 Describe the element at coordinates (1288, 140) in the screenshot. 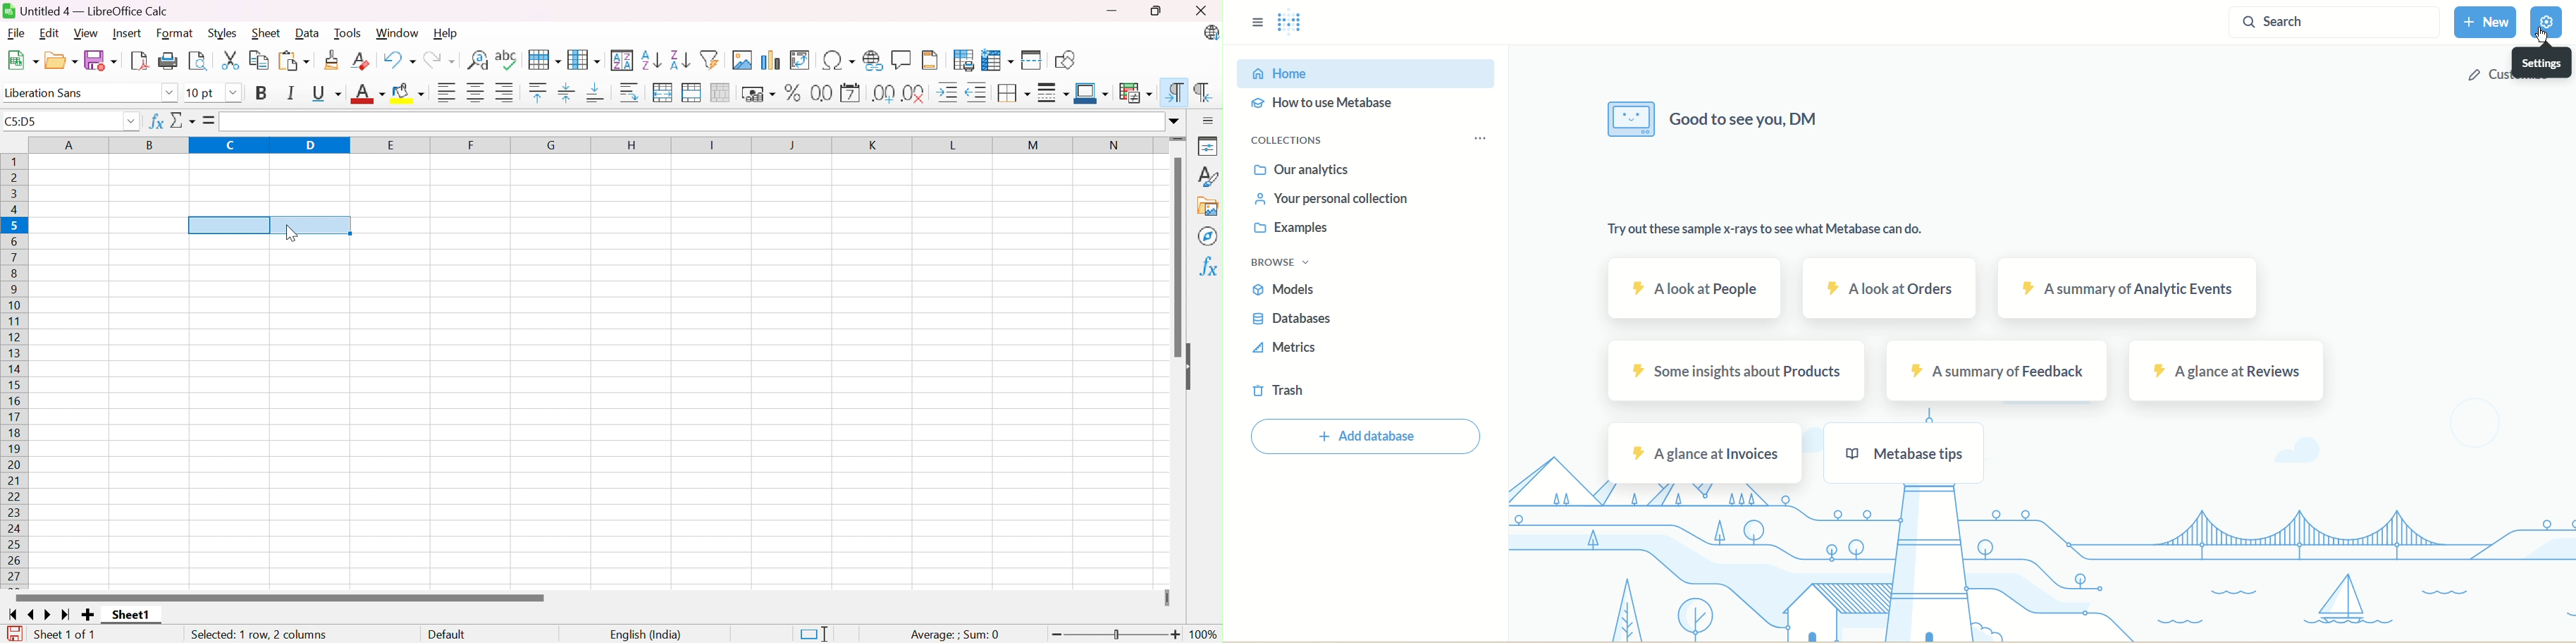

I see `collections` at that location.